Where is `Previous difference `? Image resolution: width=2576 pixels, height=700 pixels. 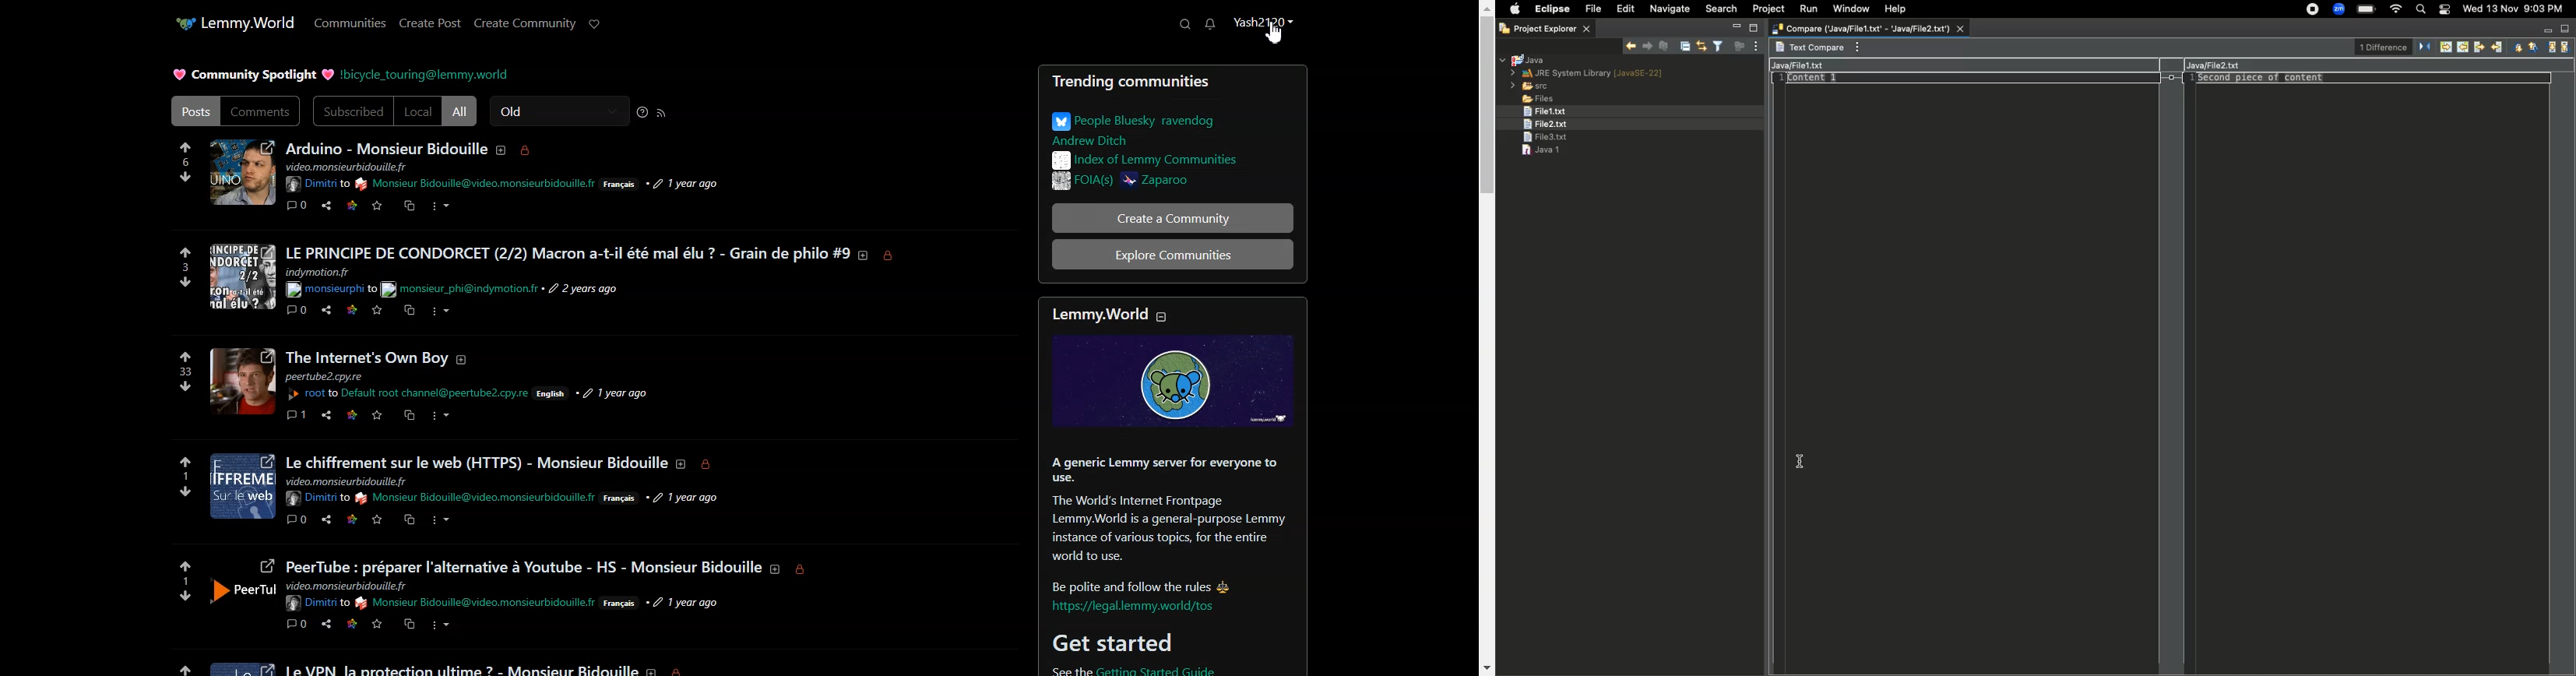 Previous difference  is located at coordinates (2533, 48).